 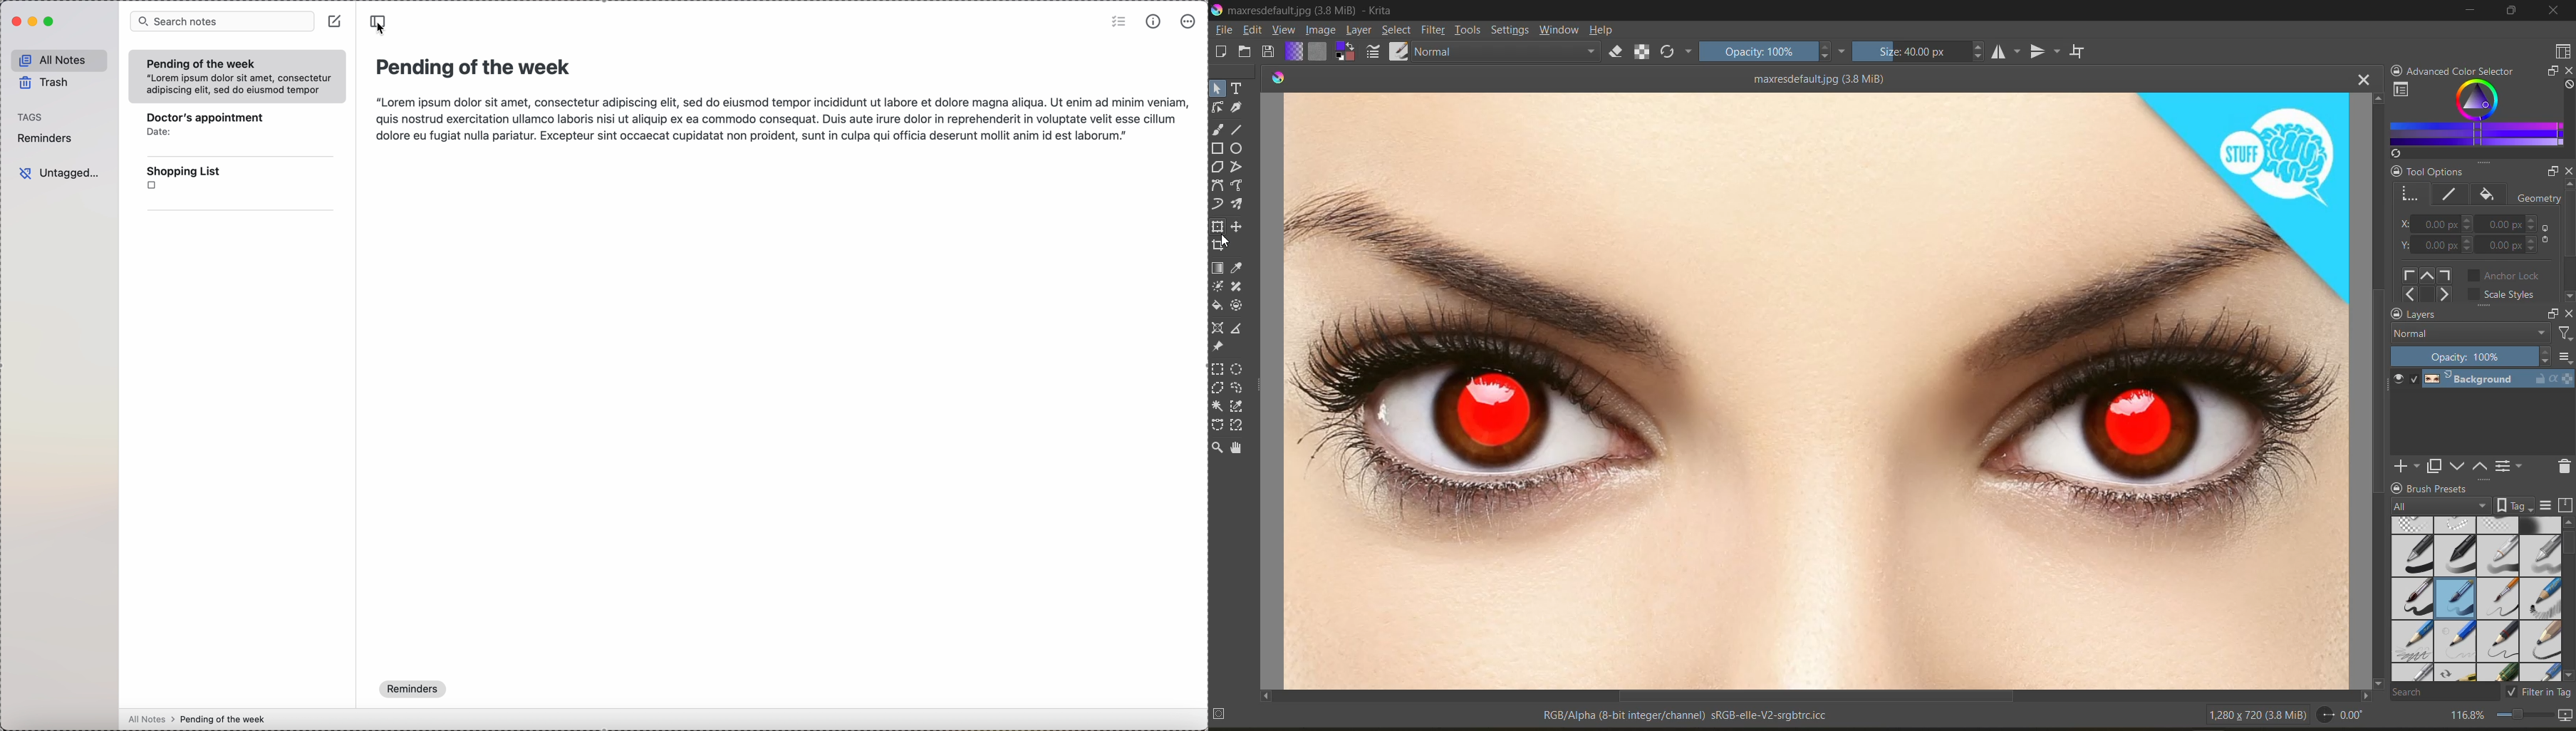 I want to click on shopping list note, so click(x=212, y=183).